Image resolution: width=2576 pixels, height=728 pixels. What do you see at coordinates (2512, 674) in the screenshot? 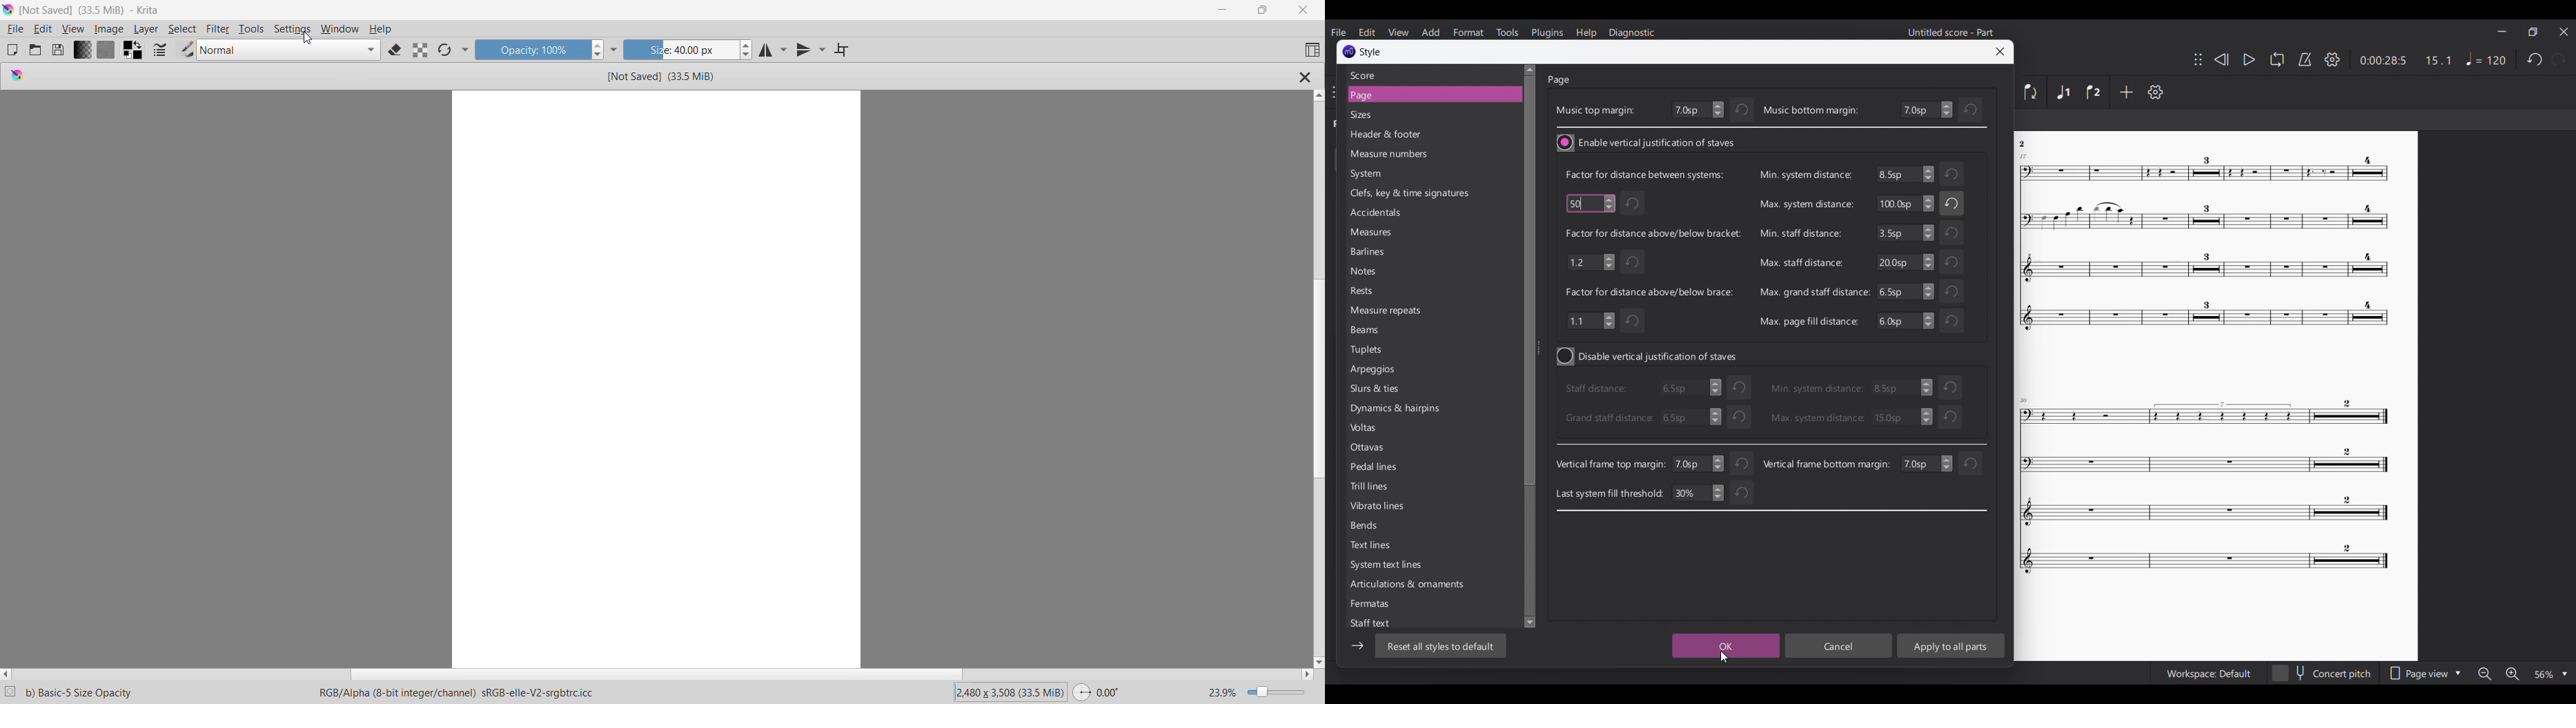
I see `Zoom in` at bounding box center [2512, 674].